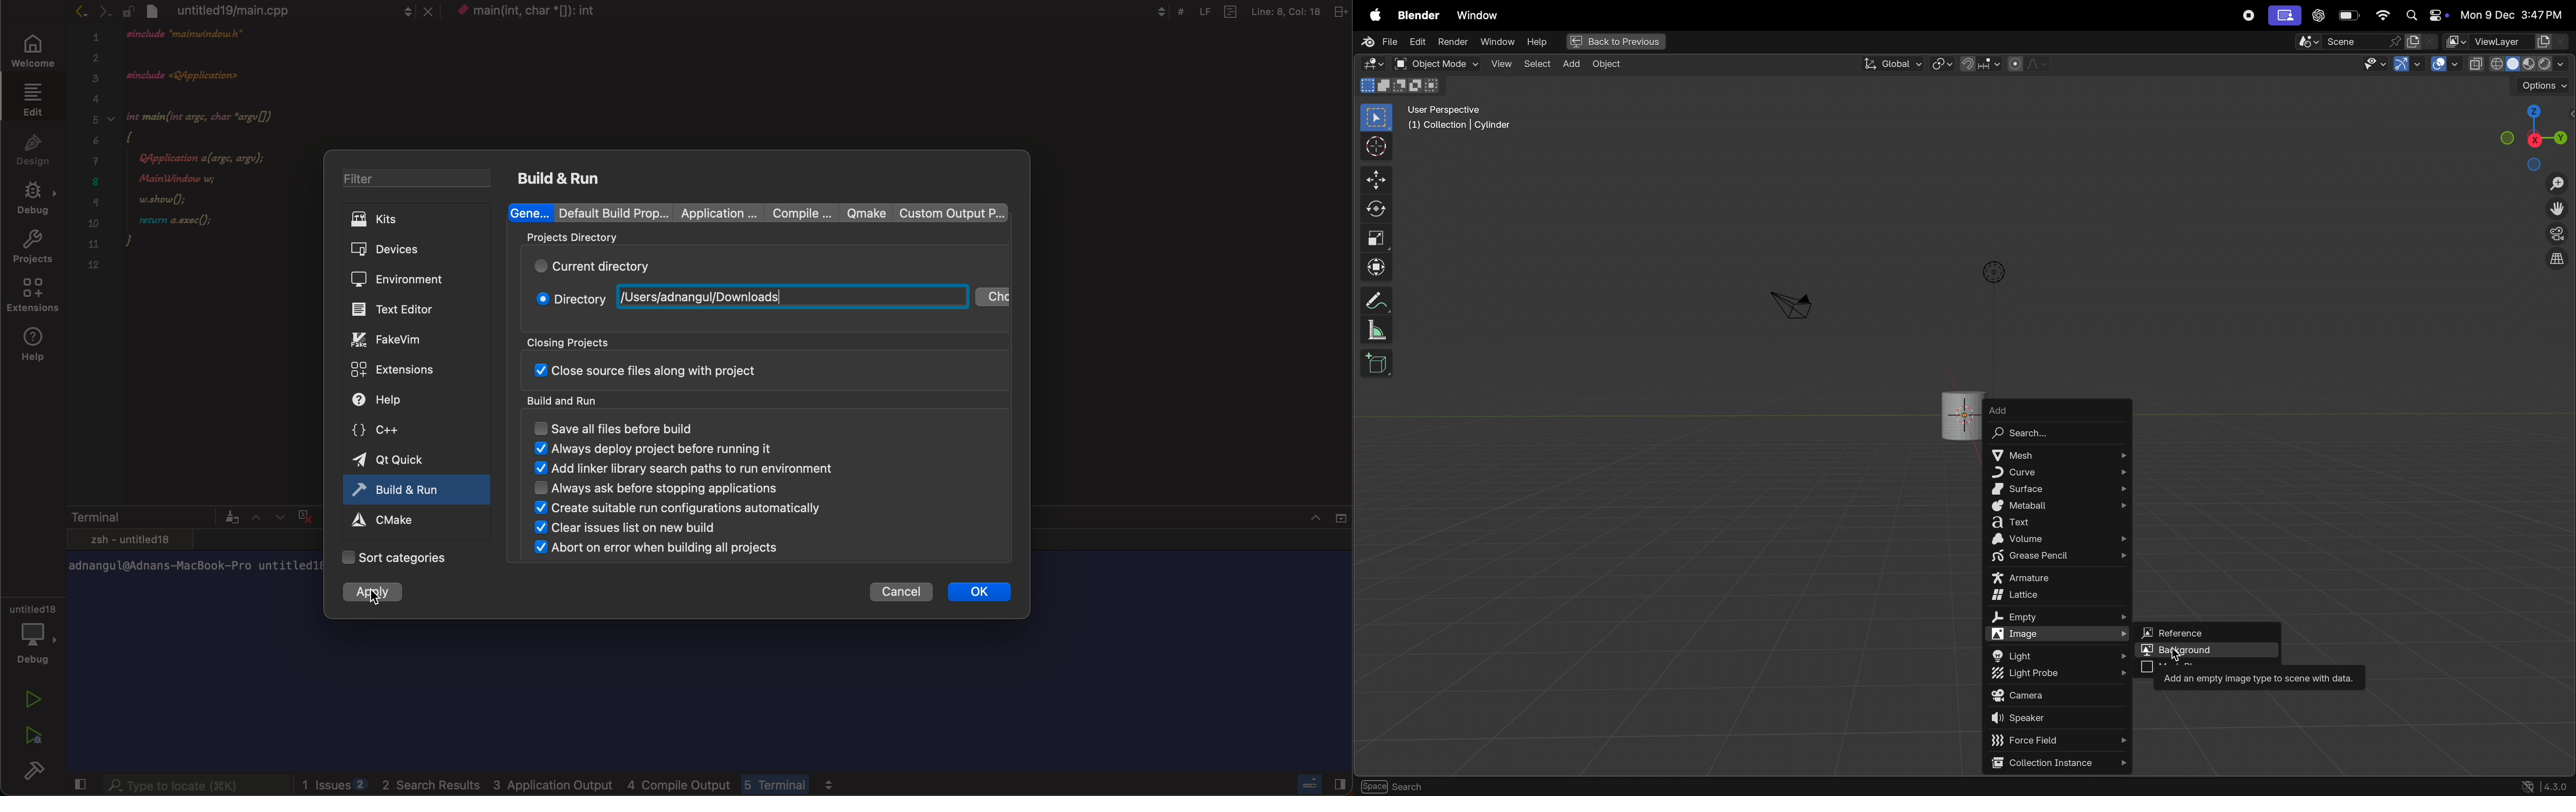 The height and width of the screenshot is (812, 2576). Describe the element at coordinates (2060, 507) in the screenshot. I see `metaball` at that location.